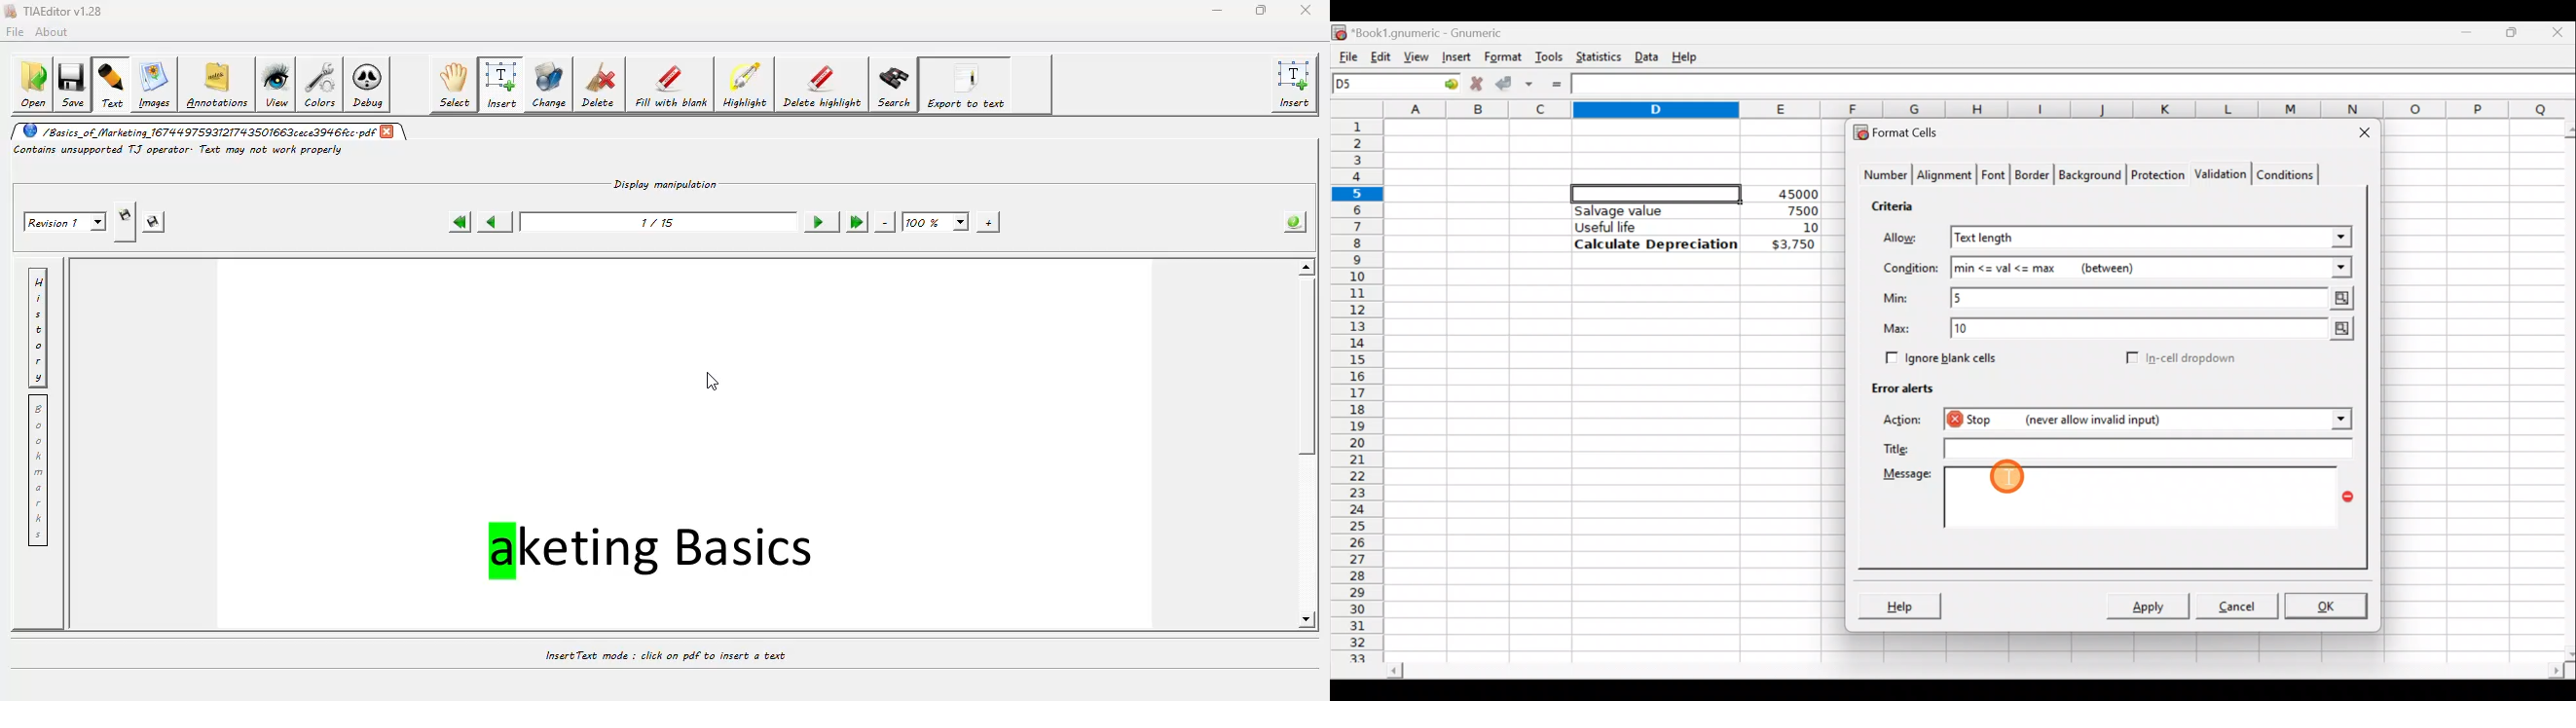 This screenshot has height=728, width=2576. Describe the element at coordinates (1896, 386) in the screenshot. I see `Error alerts` at that location.